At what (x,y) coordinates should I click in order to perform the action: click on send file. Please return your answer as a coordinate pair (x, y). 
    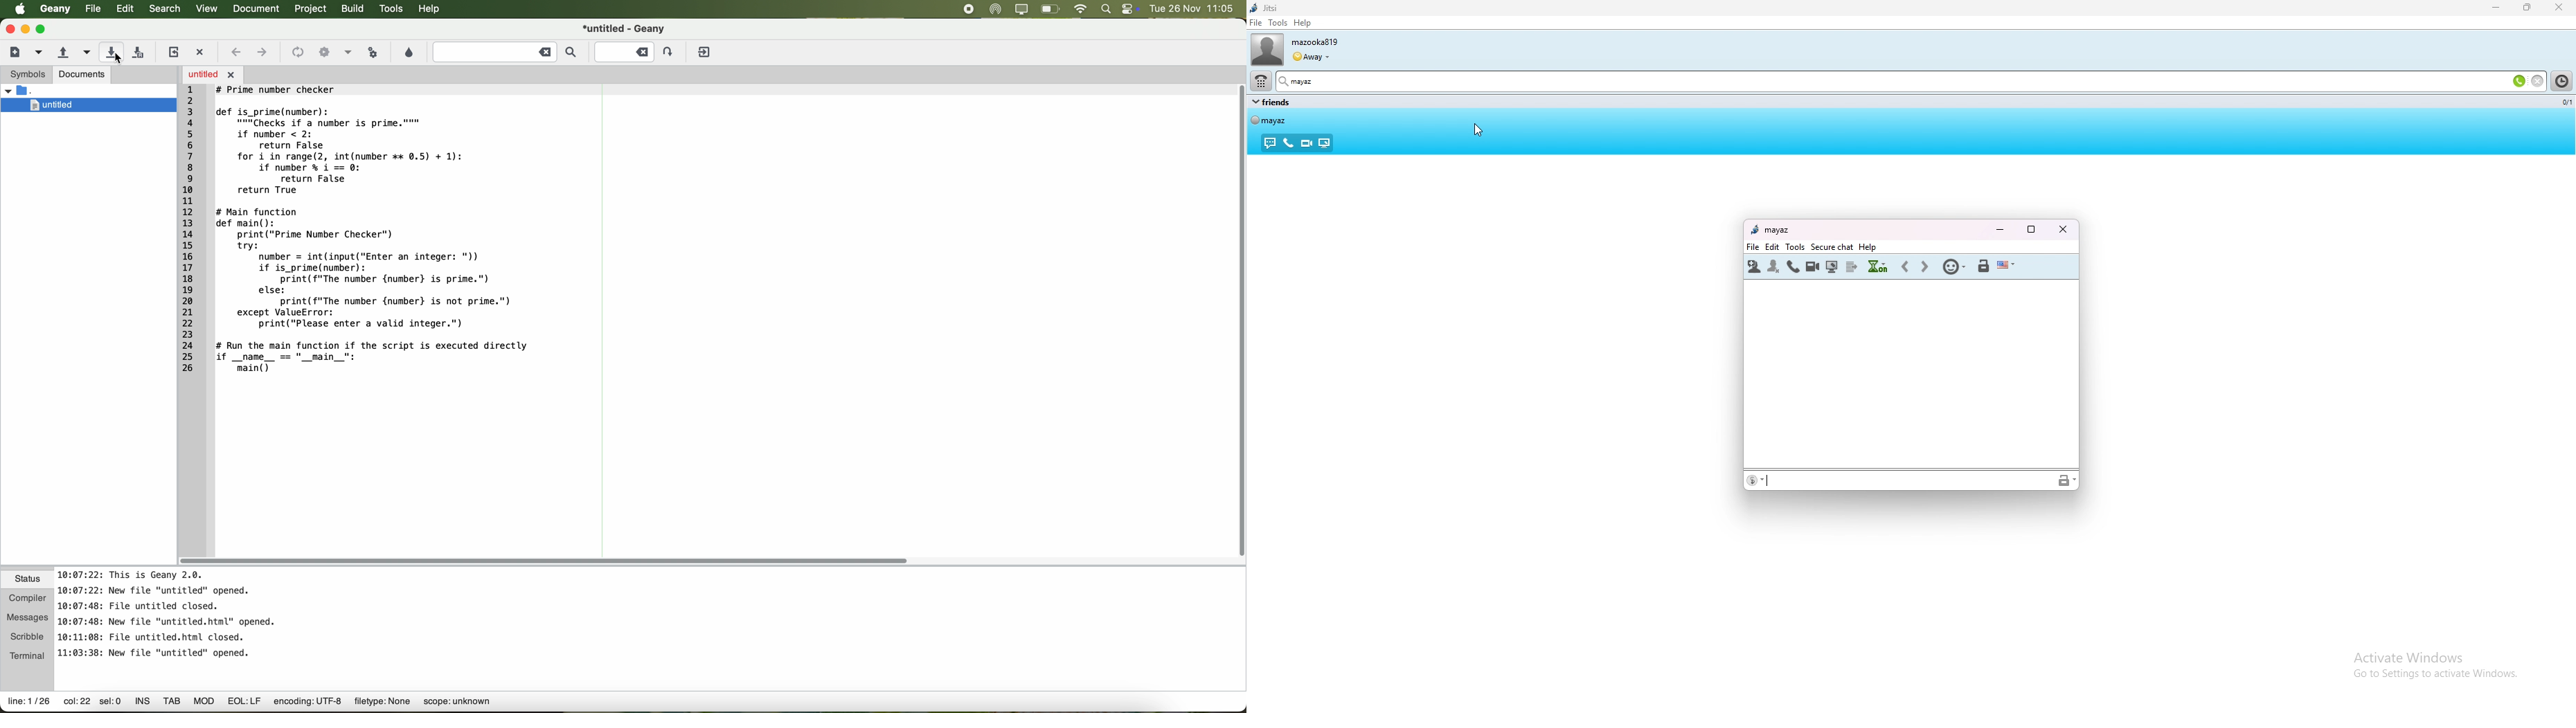
    Looking at the image, I should click on (1852, 267).